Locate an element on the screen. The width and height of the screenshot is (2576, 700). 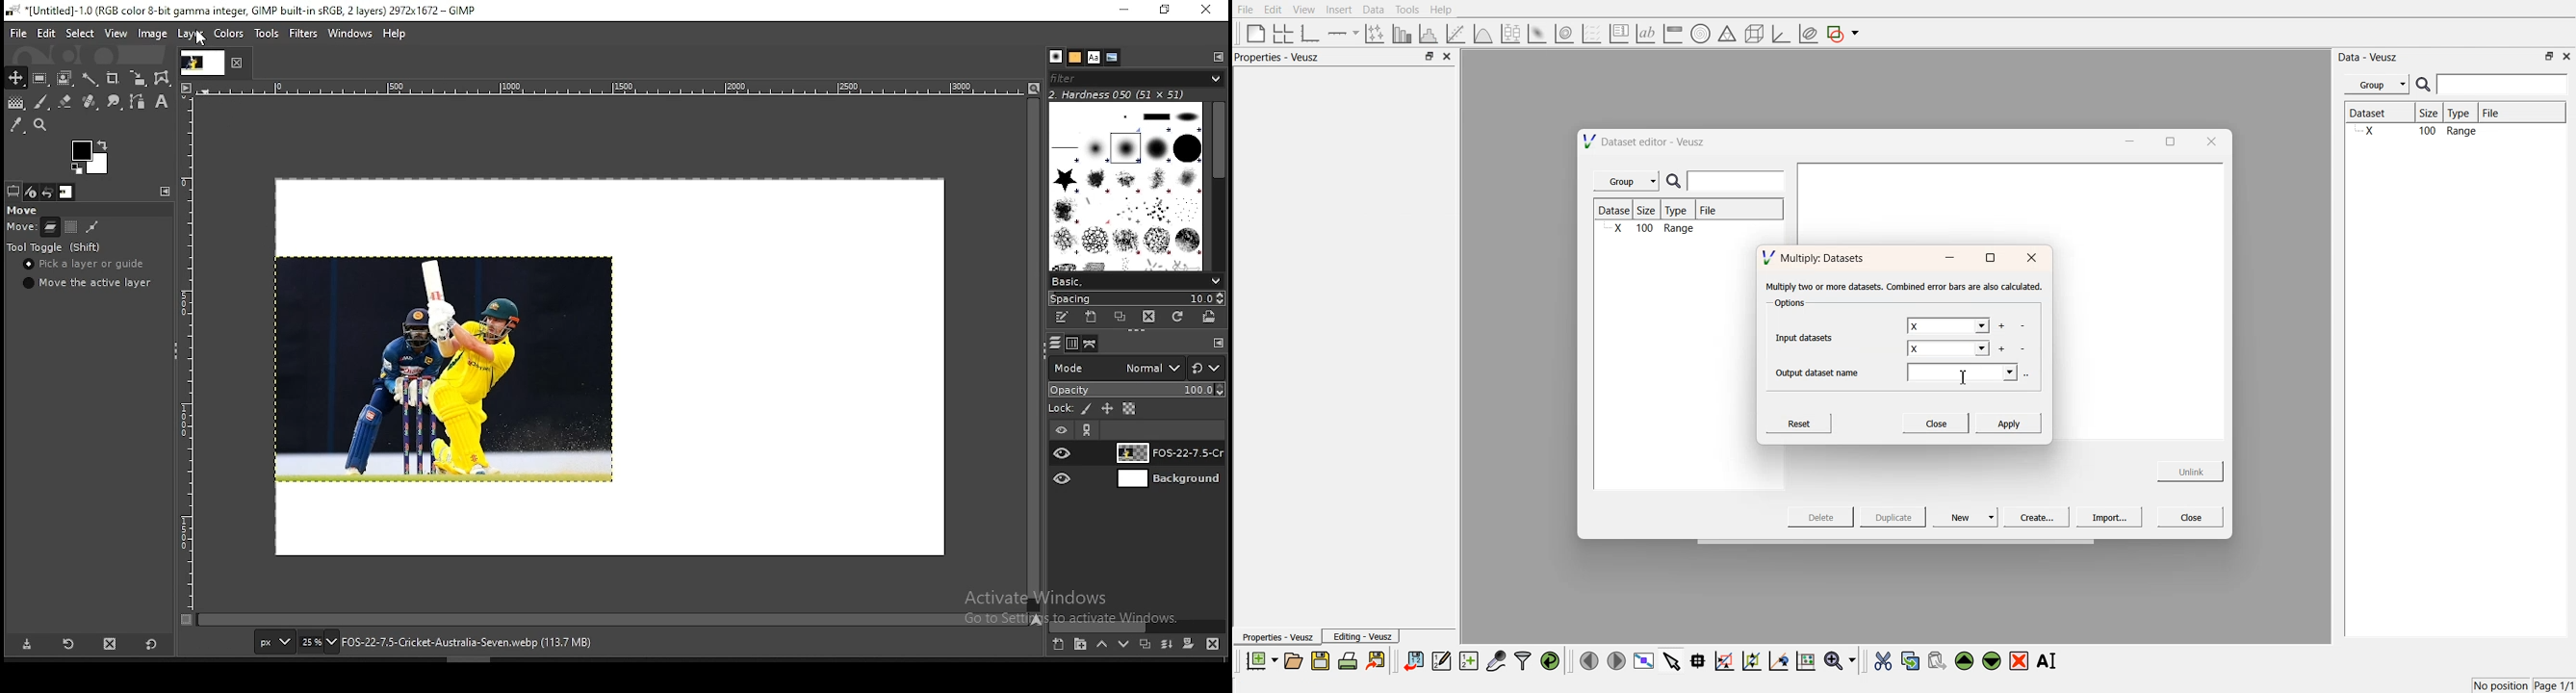
open is located at coordinates (1293, 661).